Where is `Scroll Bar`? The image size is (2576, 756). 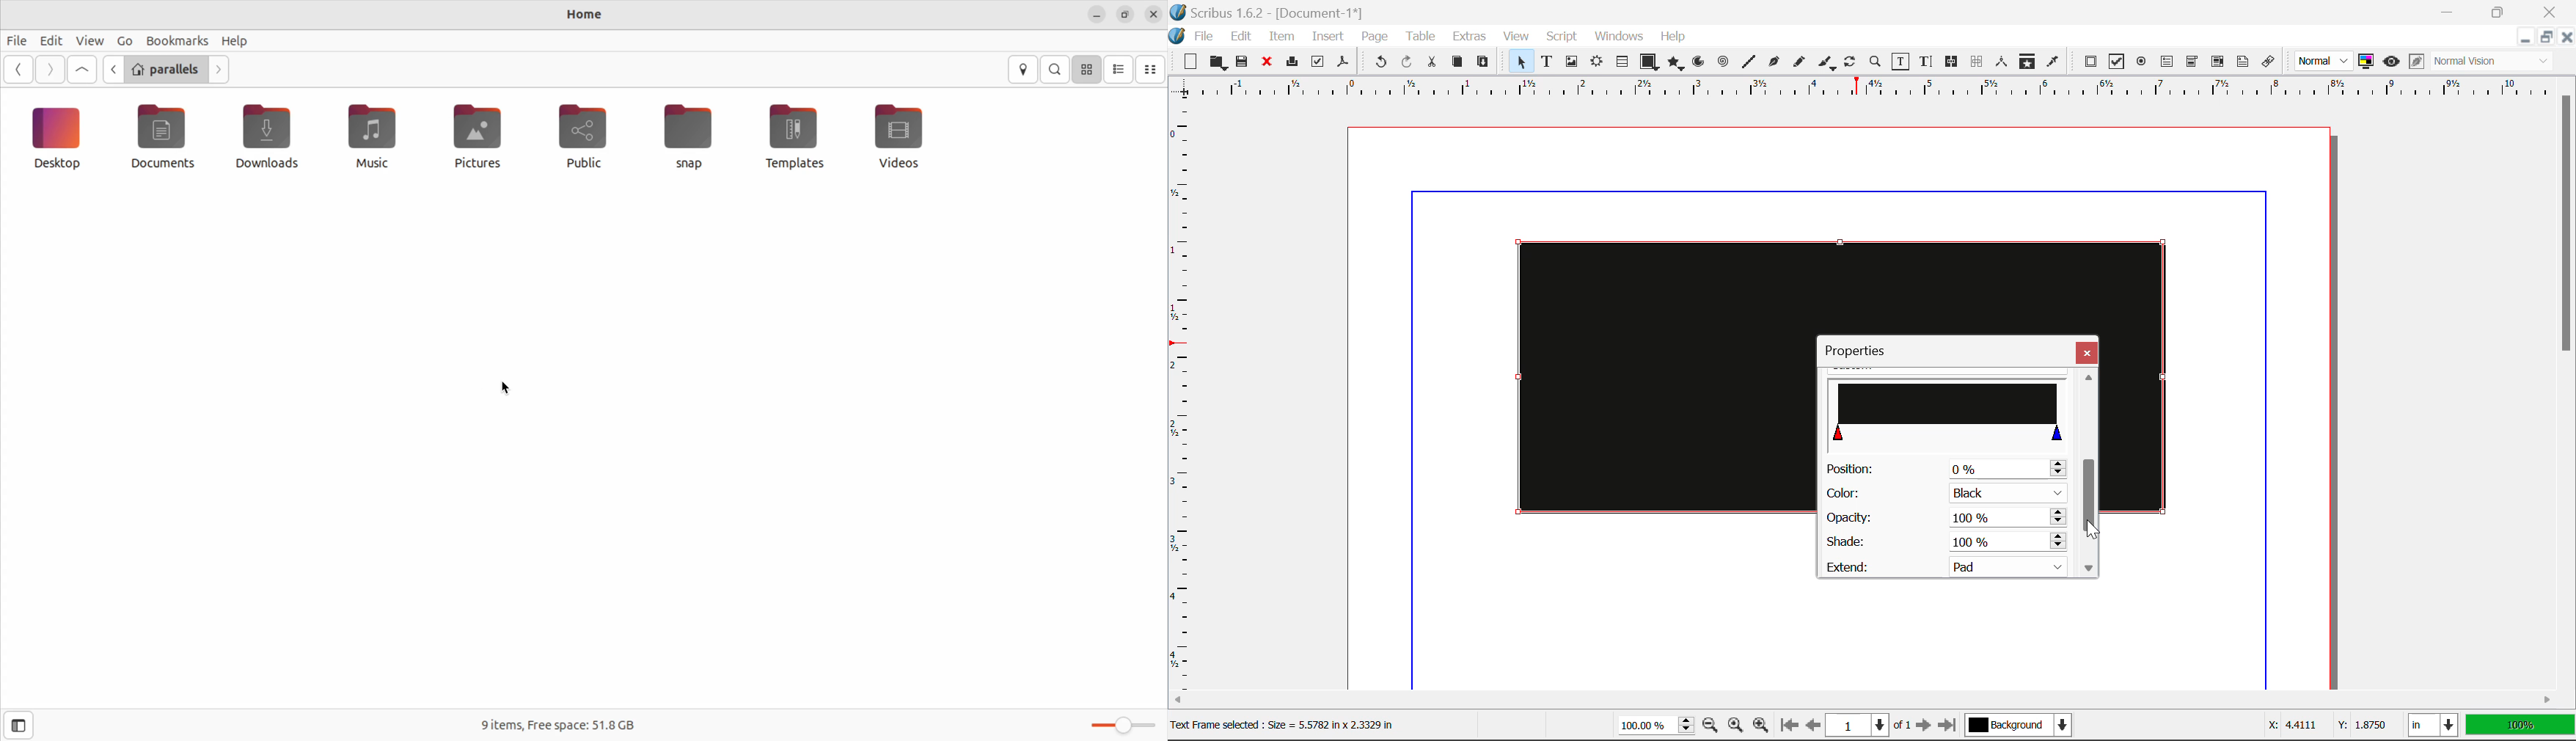
Scroll Bar is located at coordinates (2567, 383).